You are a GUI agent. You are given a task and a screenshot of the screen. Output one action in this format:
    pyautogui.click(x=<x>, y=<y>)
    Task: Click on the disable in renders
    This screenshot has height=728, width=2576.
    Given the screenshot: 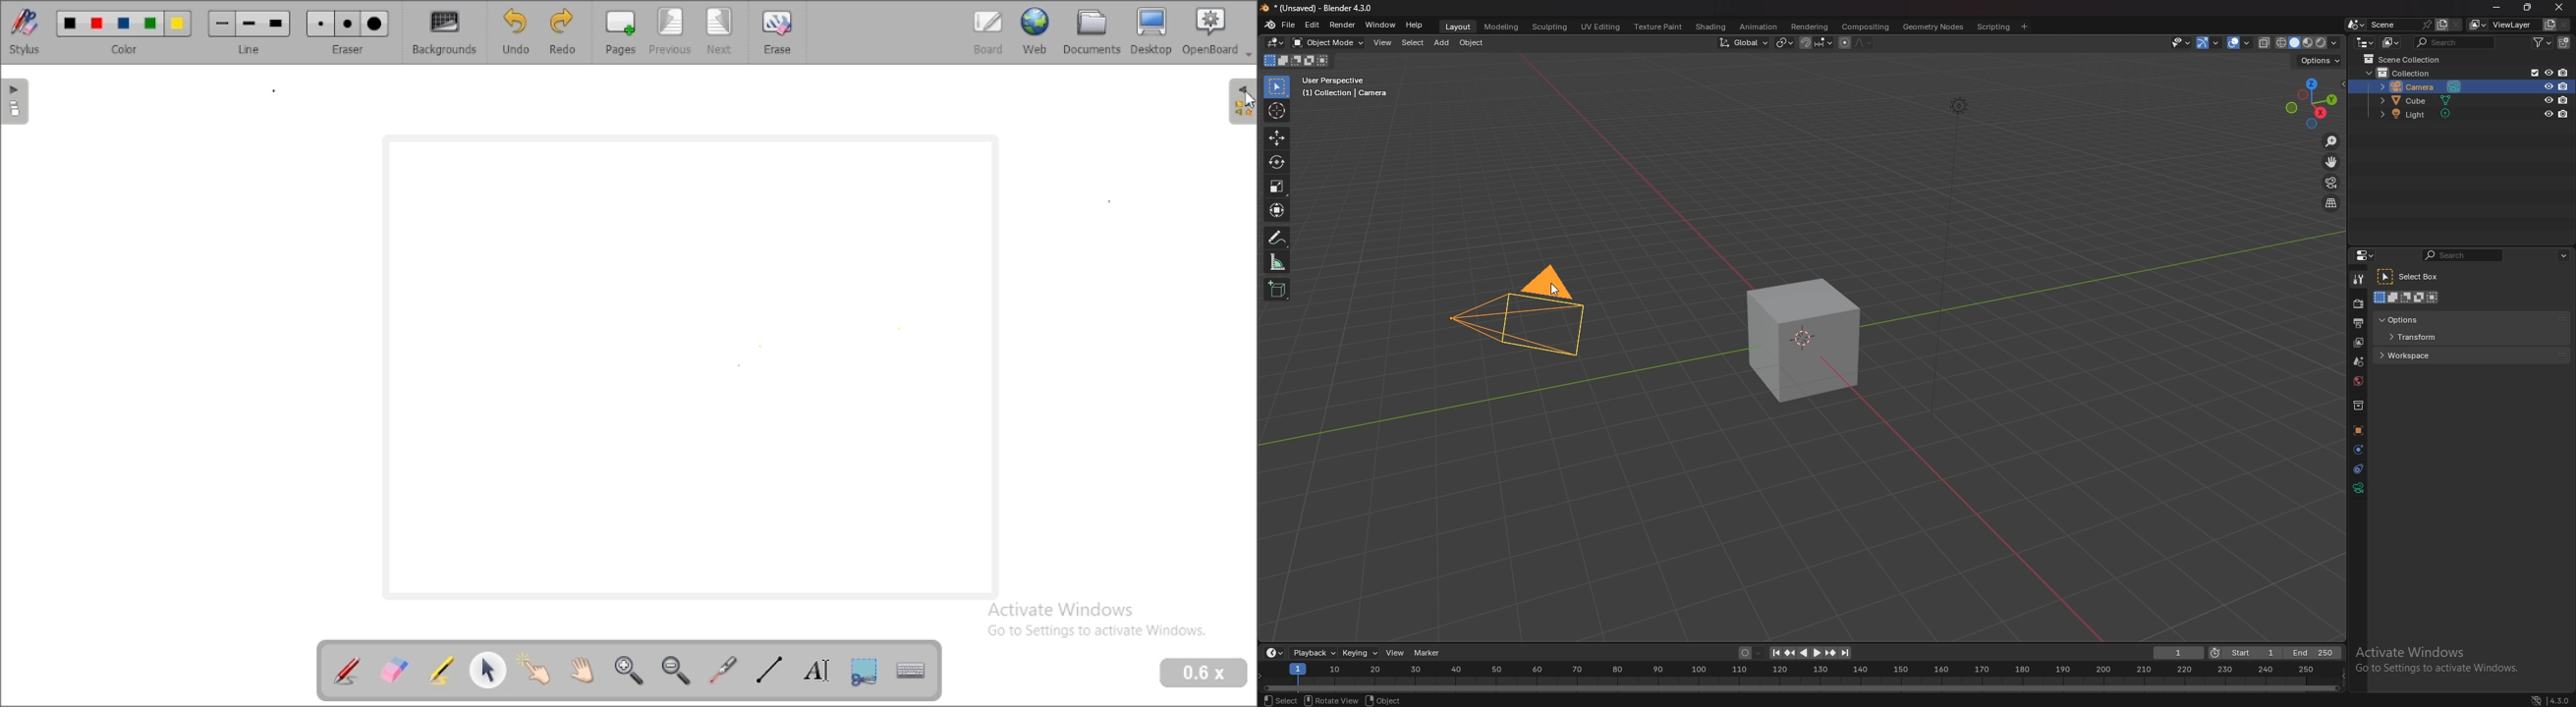 What is the action you would take?
    pyautogui.click(x=2562, y=115)
    